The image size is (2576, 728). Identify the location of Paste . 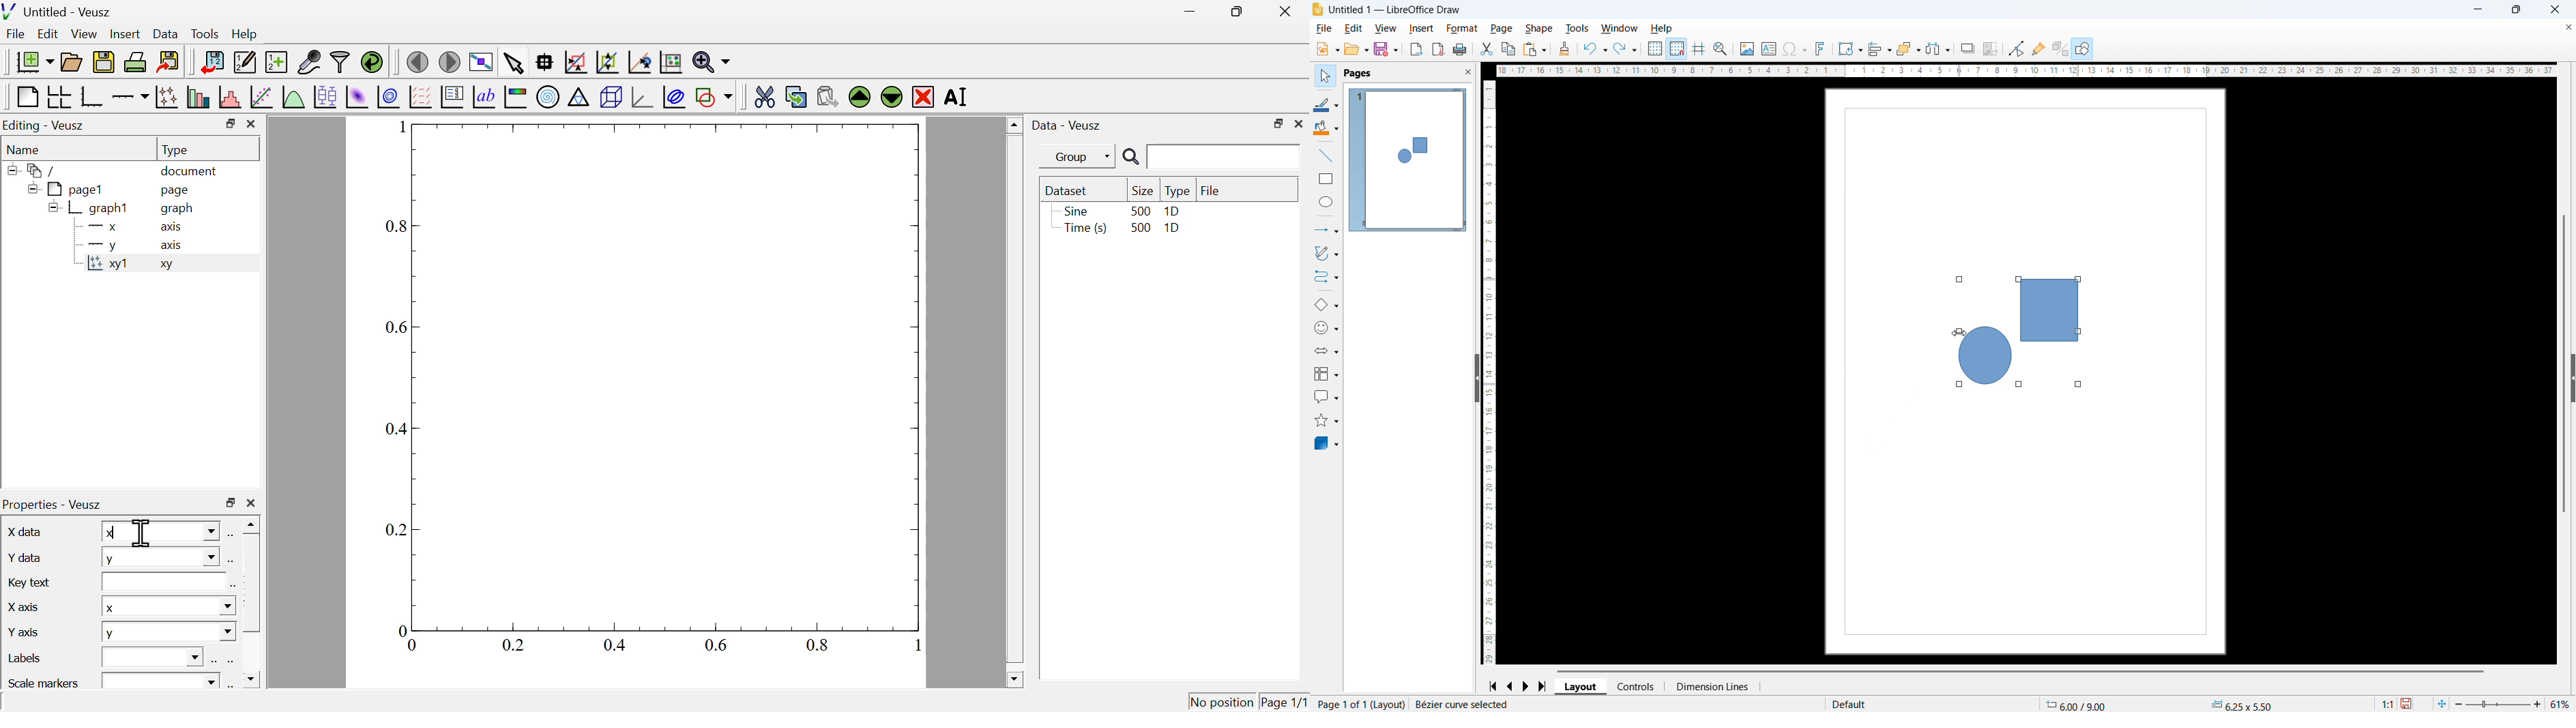
(1535, 49).